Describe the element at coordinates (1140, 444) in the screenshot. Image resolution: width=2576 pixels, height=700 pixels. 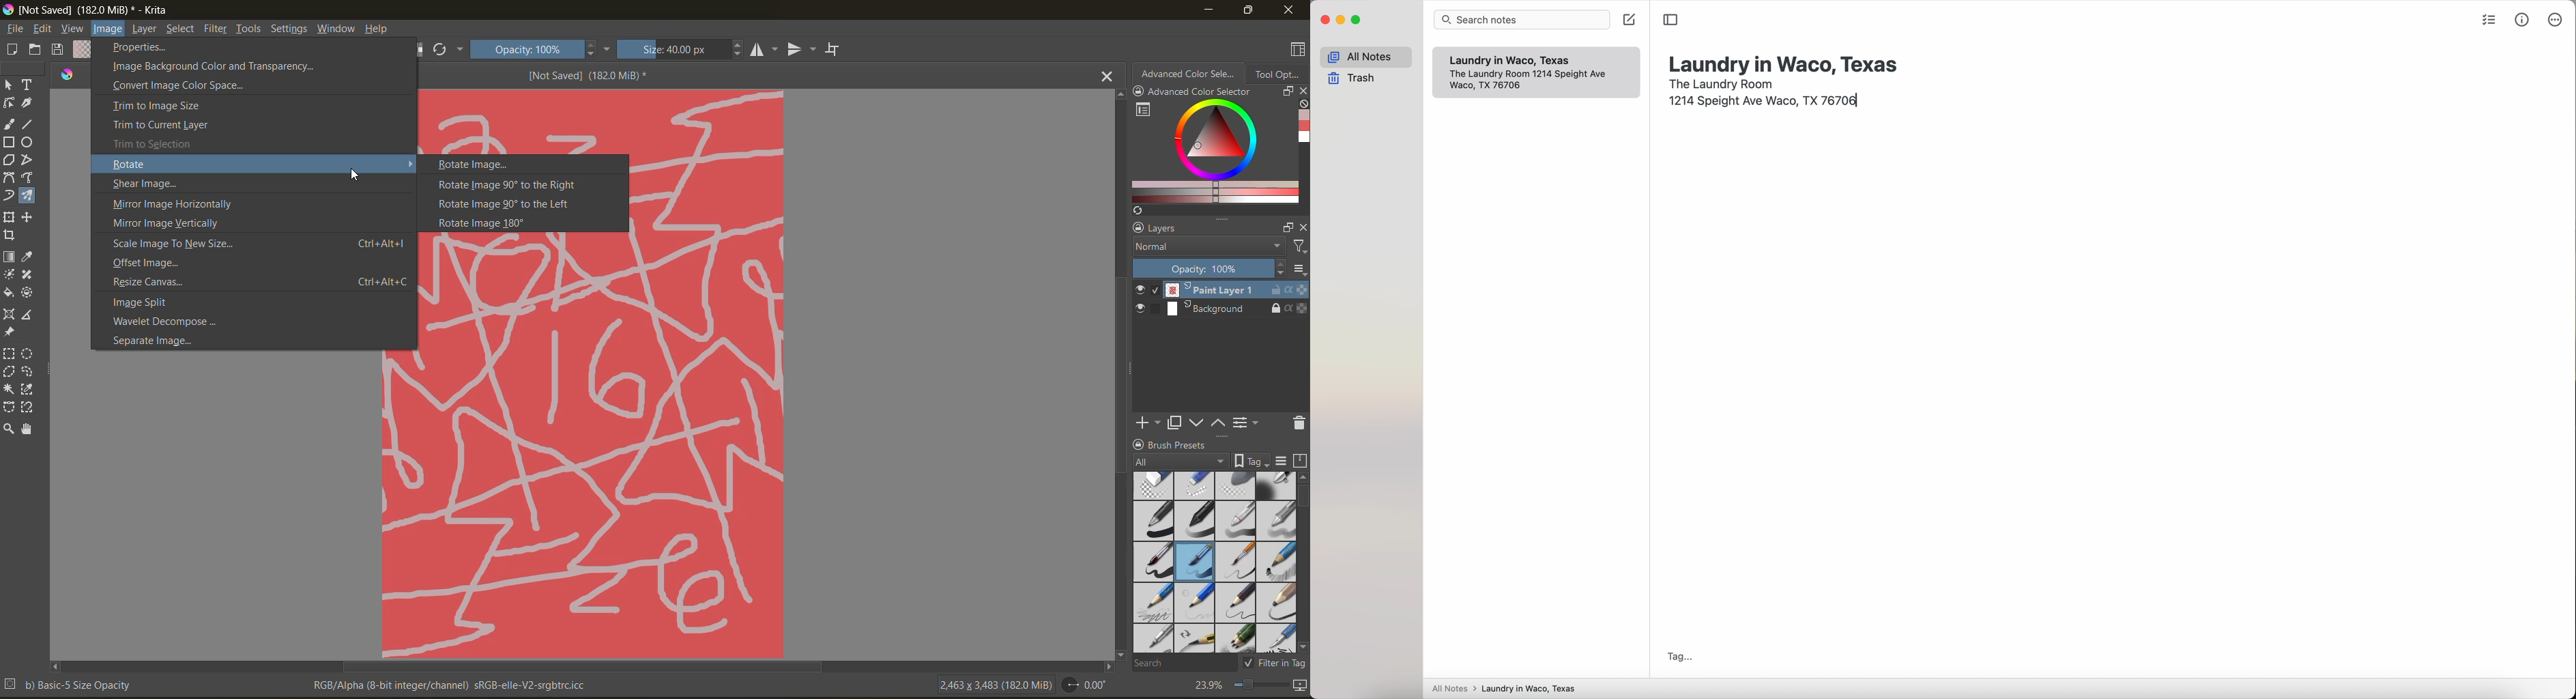
I see `lock docker` at that location.